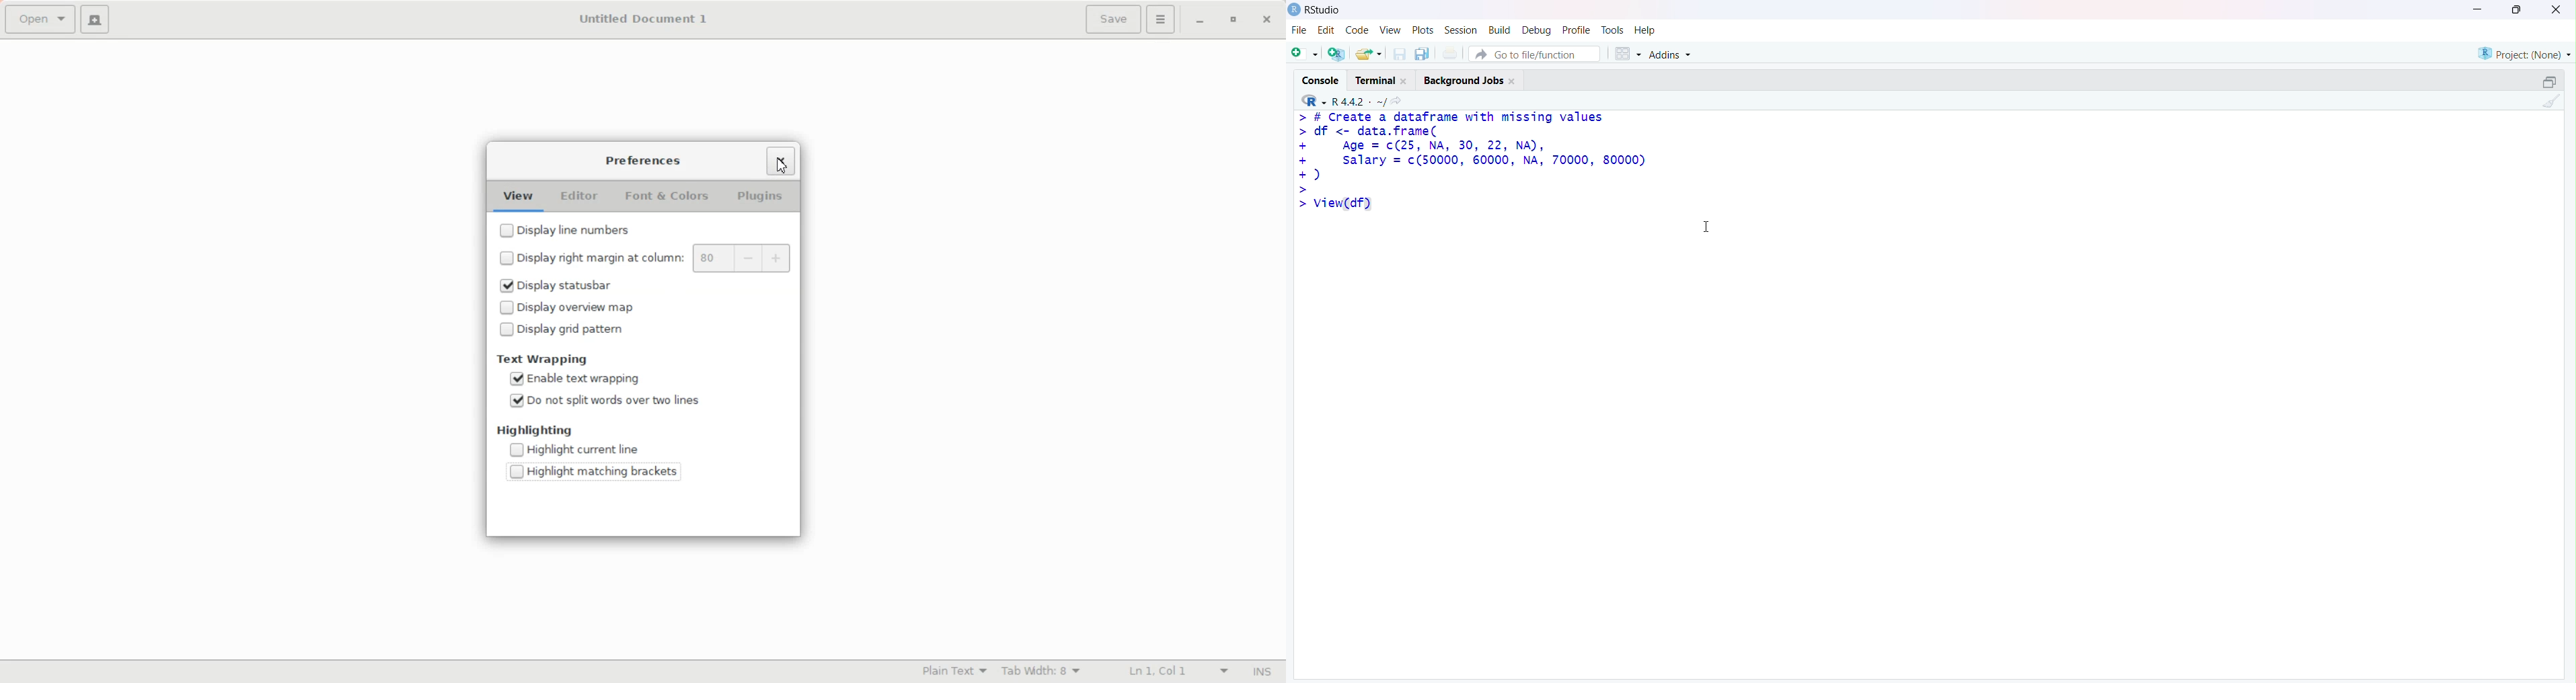  I want to click on Build, so click(1500, 30).